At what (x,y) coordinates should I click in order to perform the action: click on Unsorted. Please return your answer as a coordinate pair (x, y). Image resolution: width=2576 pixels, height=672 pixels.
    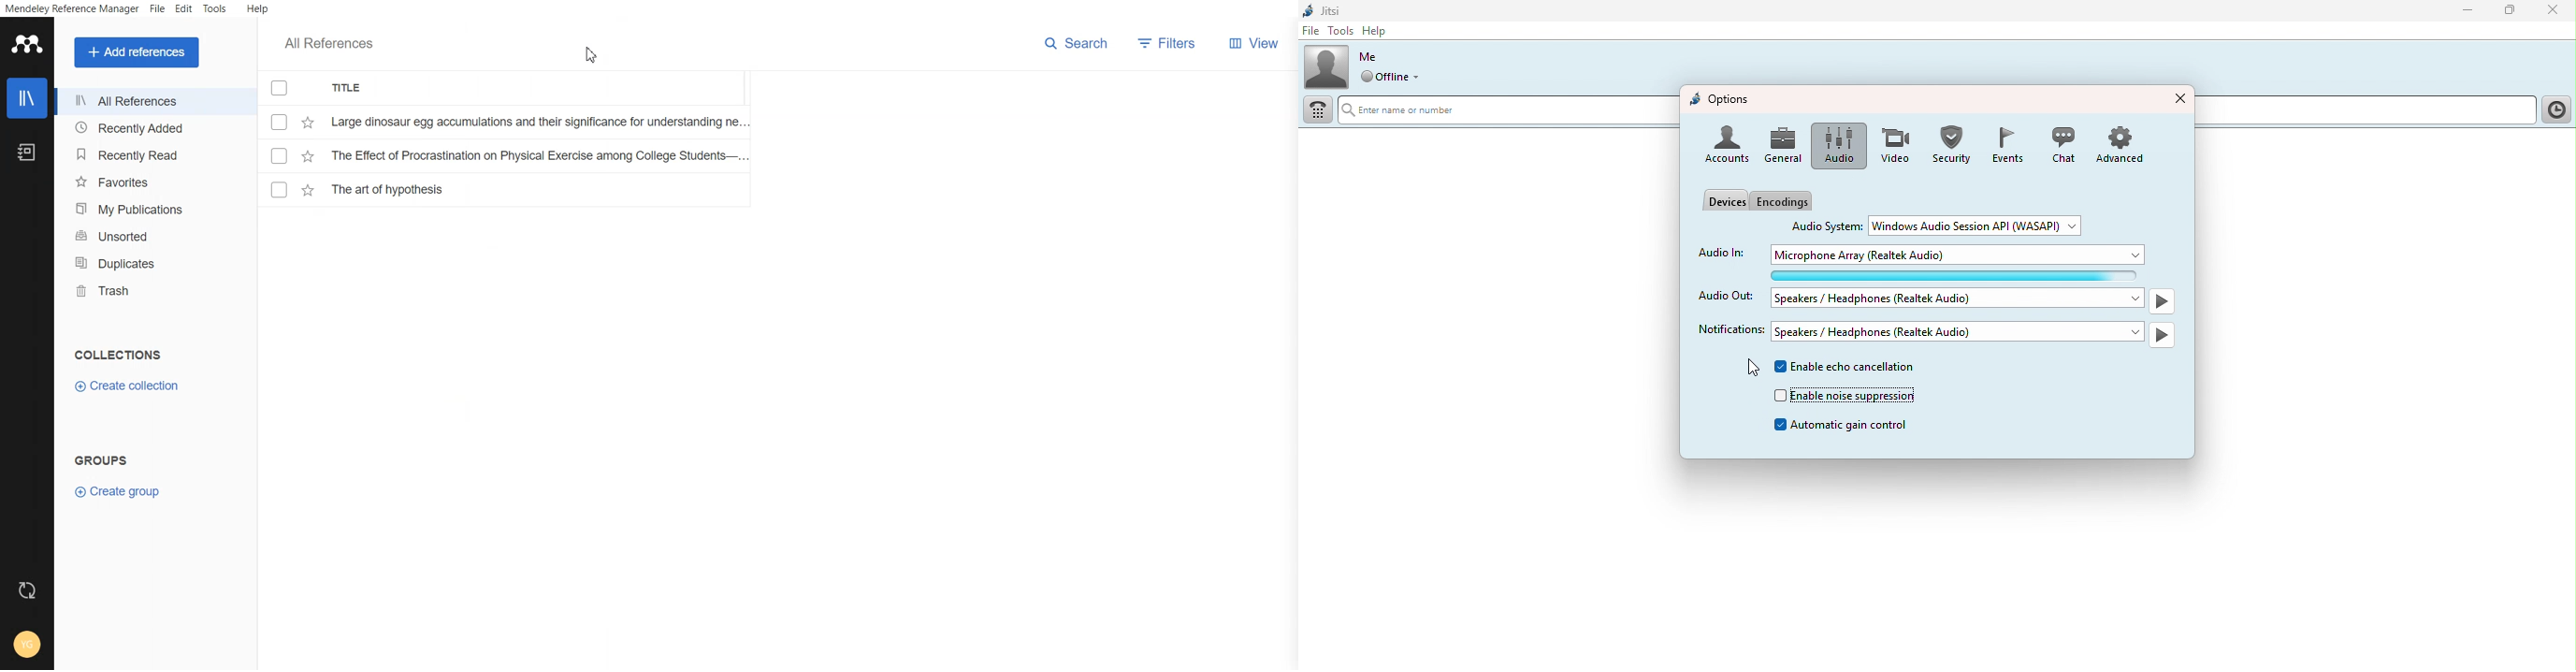
    Looking at the image, I should click on (145, 236).